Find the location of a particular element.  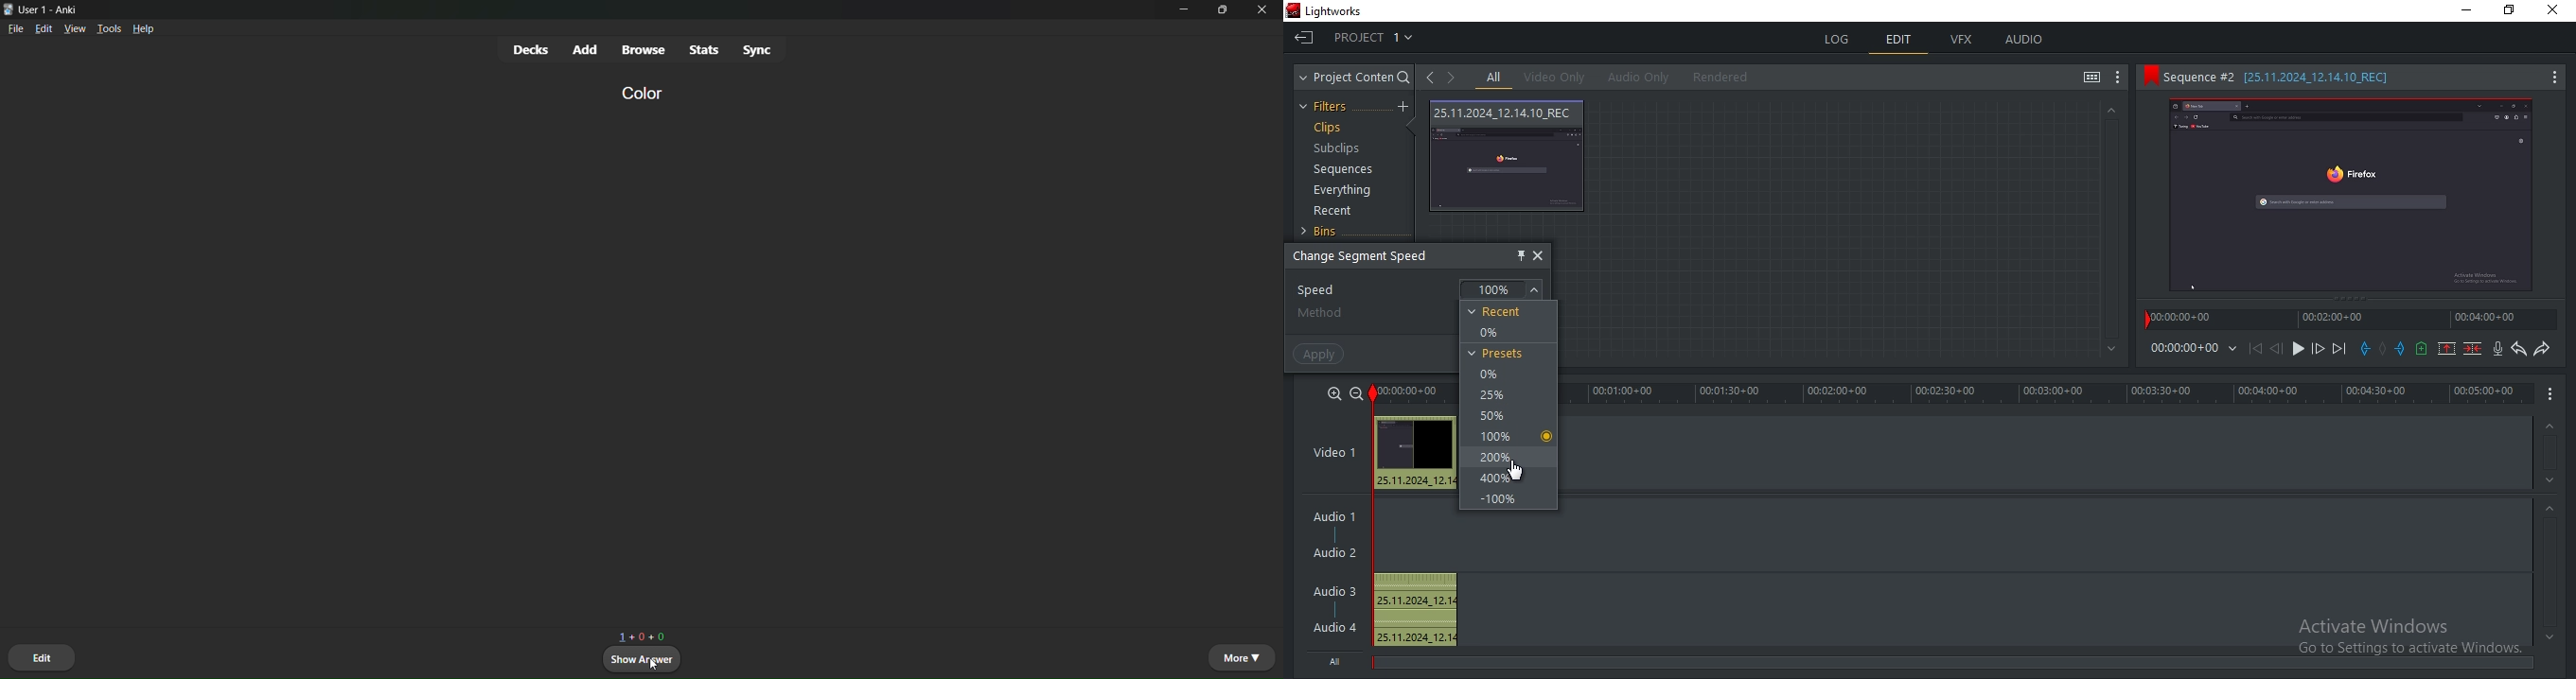

Preview is located at coordinates (2358, 200).